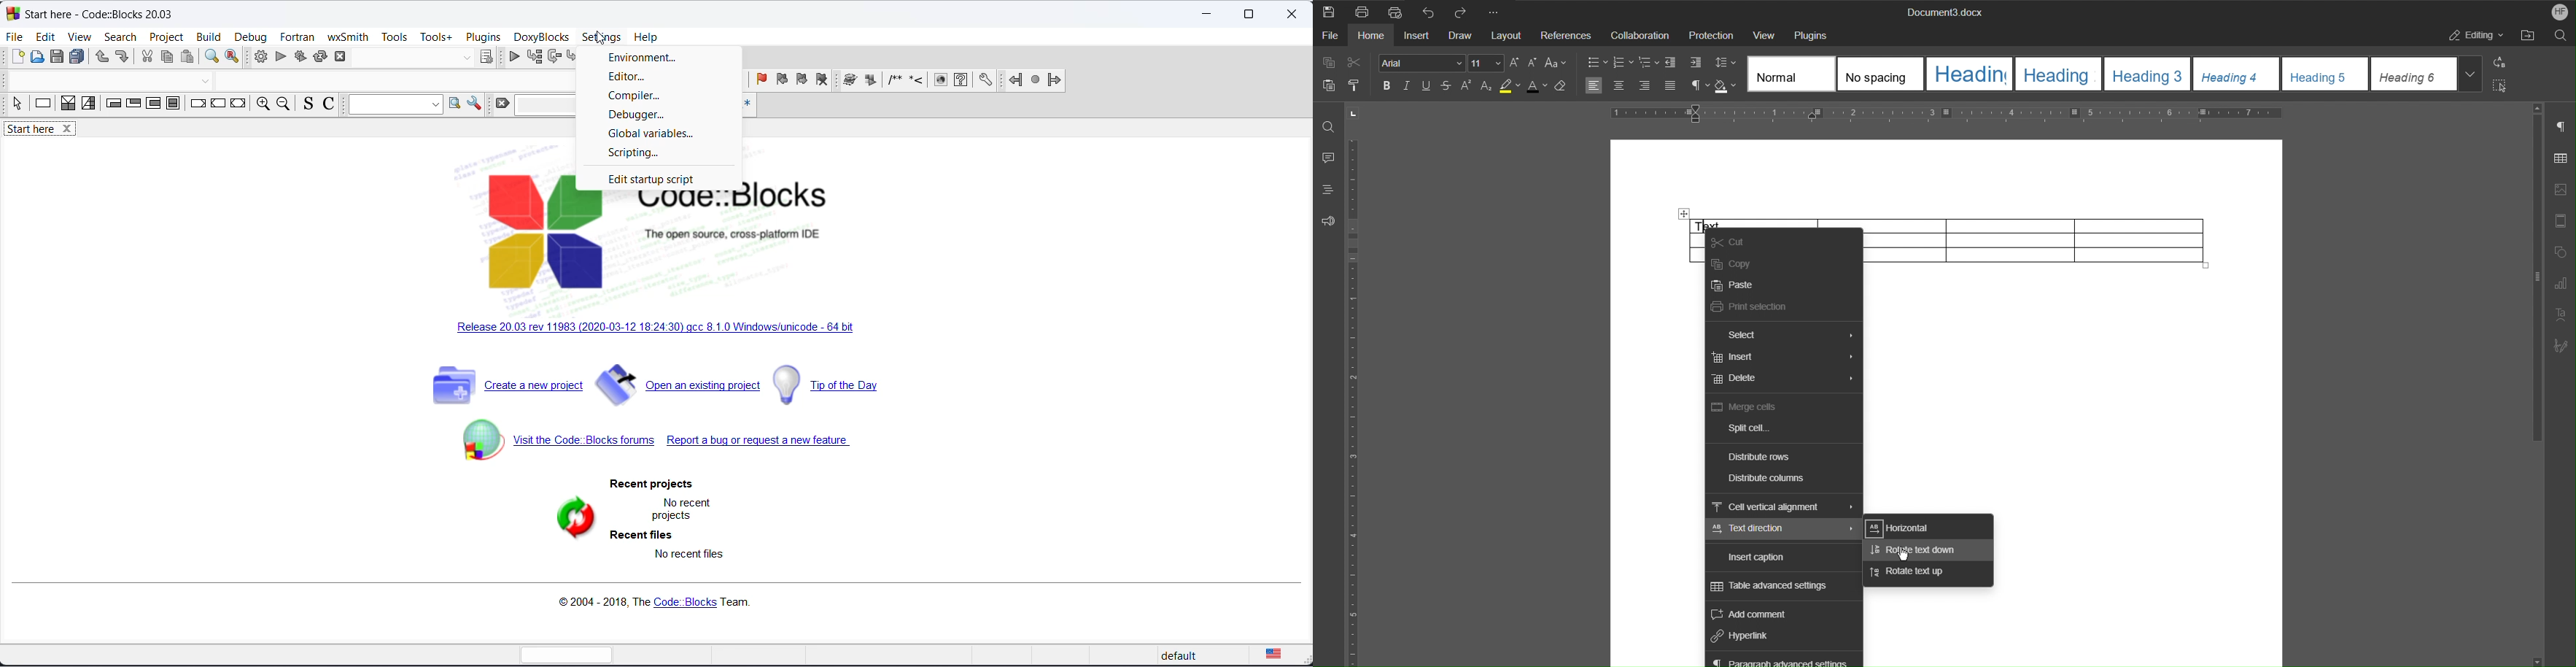 This screenshot has width=2576, height=672. What do you see at coordinates (1416, 35) in the screenshot?
I see `Insert` at bounding box center [1416, 35].